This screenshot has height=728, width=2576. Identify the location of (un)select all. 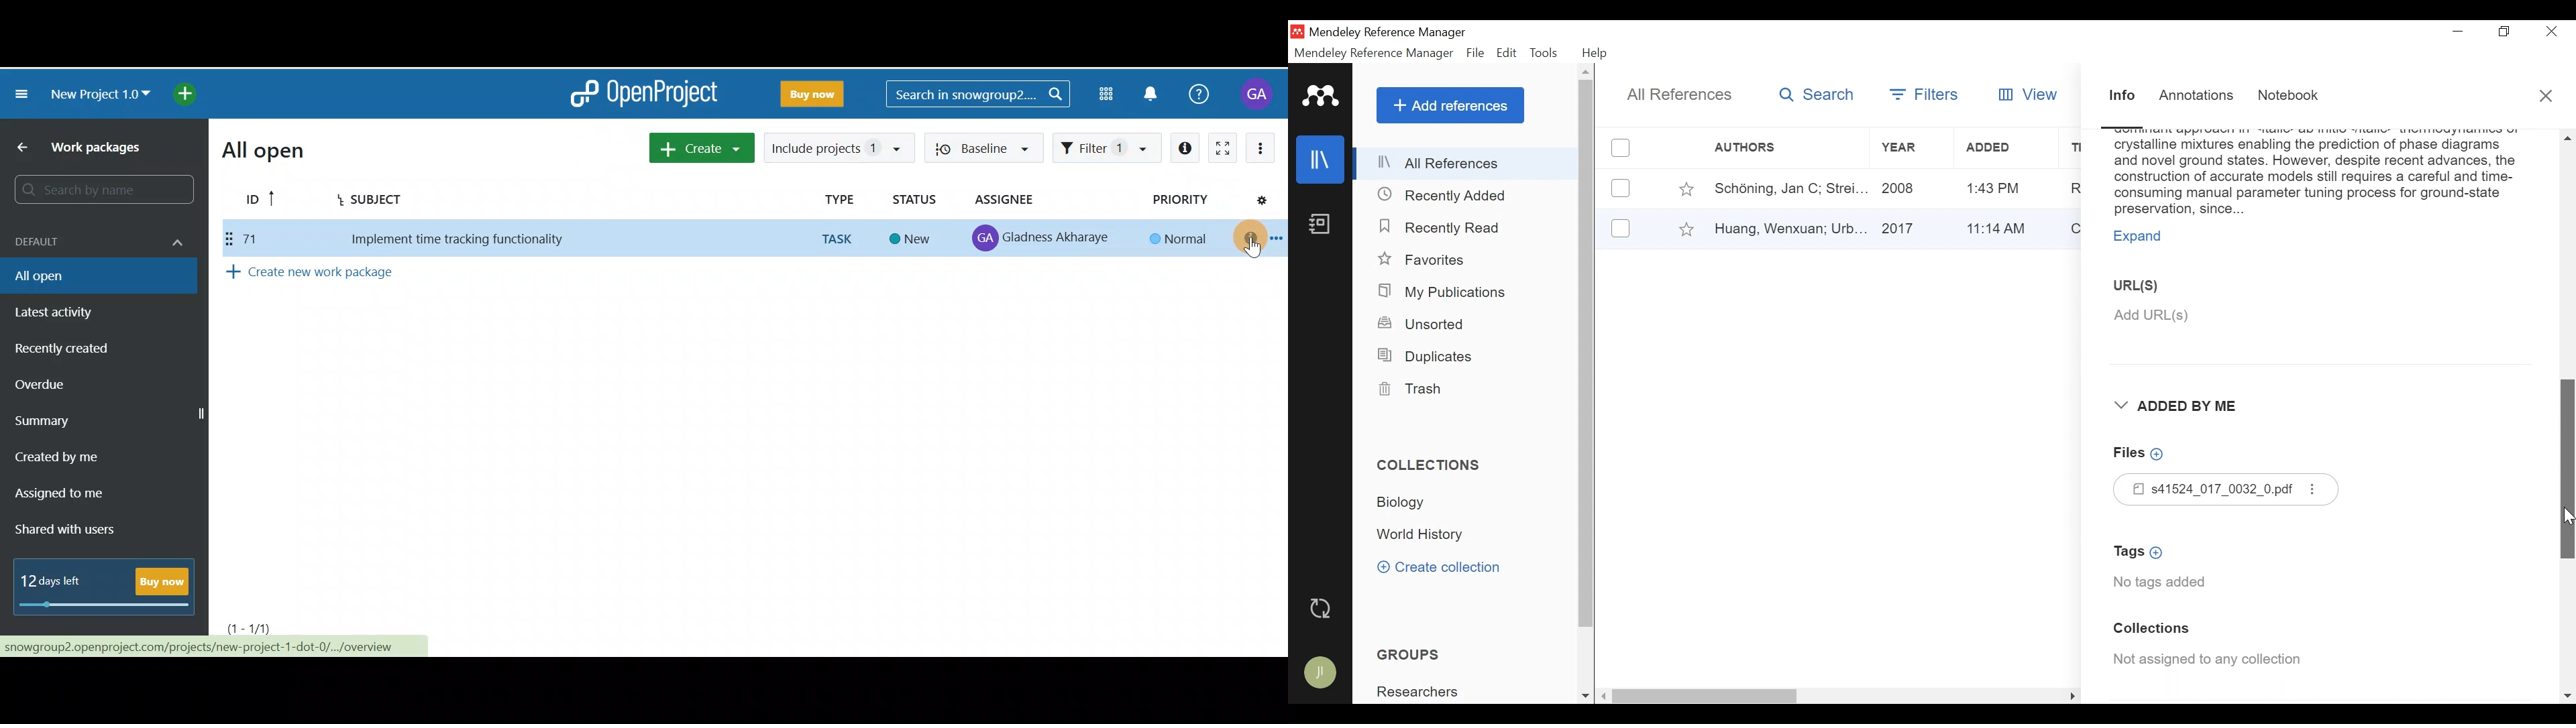
(1621, 148).